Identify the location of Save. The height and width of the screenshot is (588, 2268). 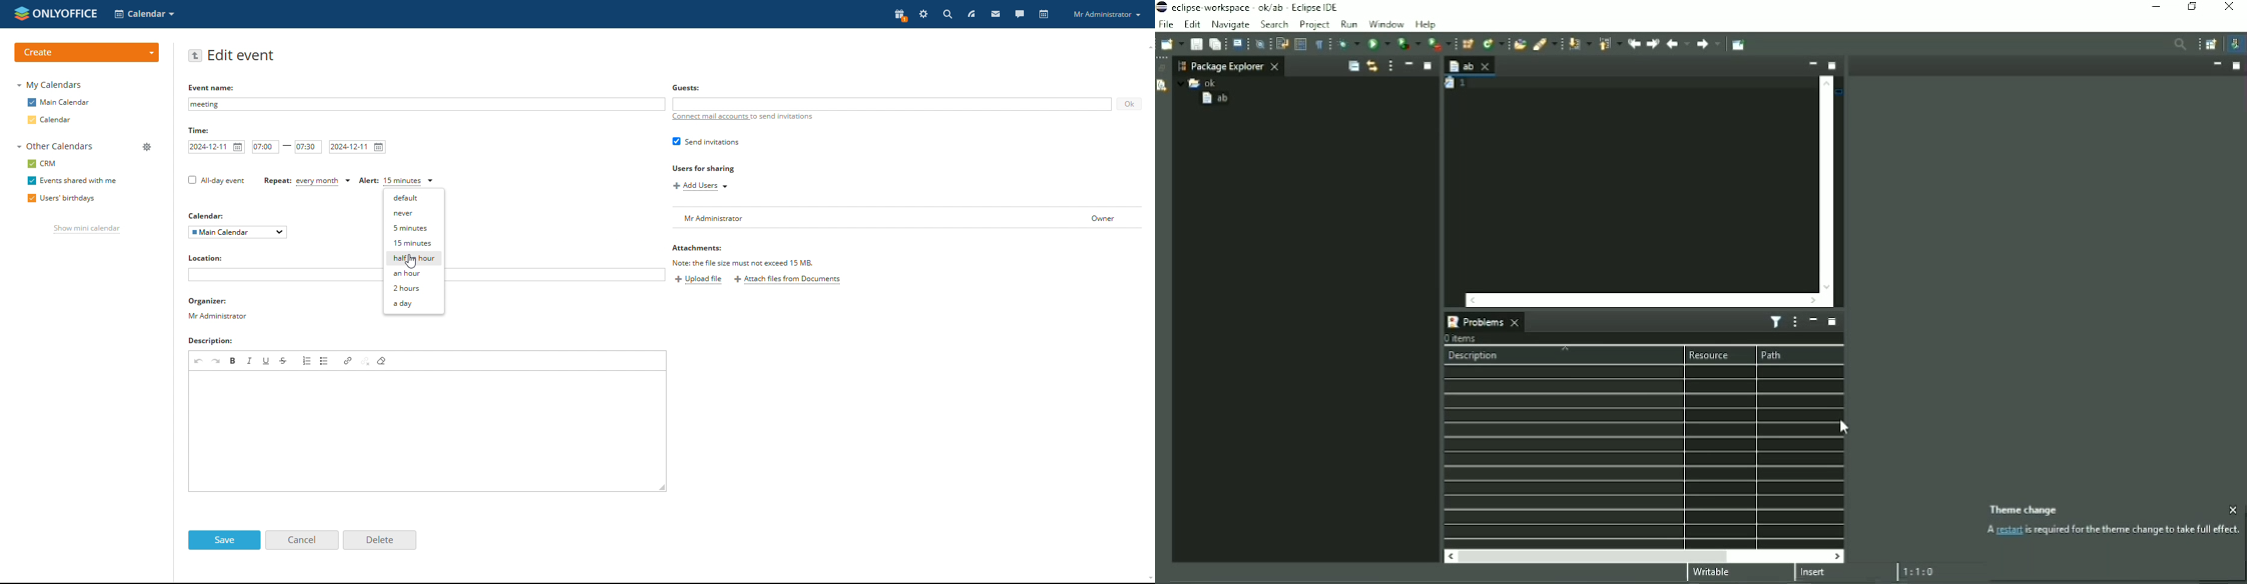
(1196, 44).